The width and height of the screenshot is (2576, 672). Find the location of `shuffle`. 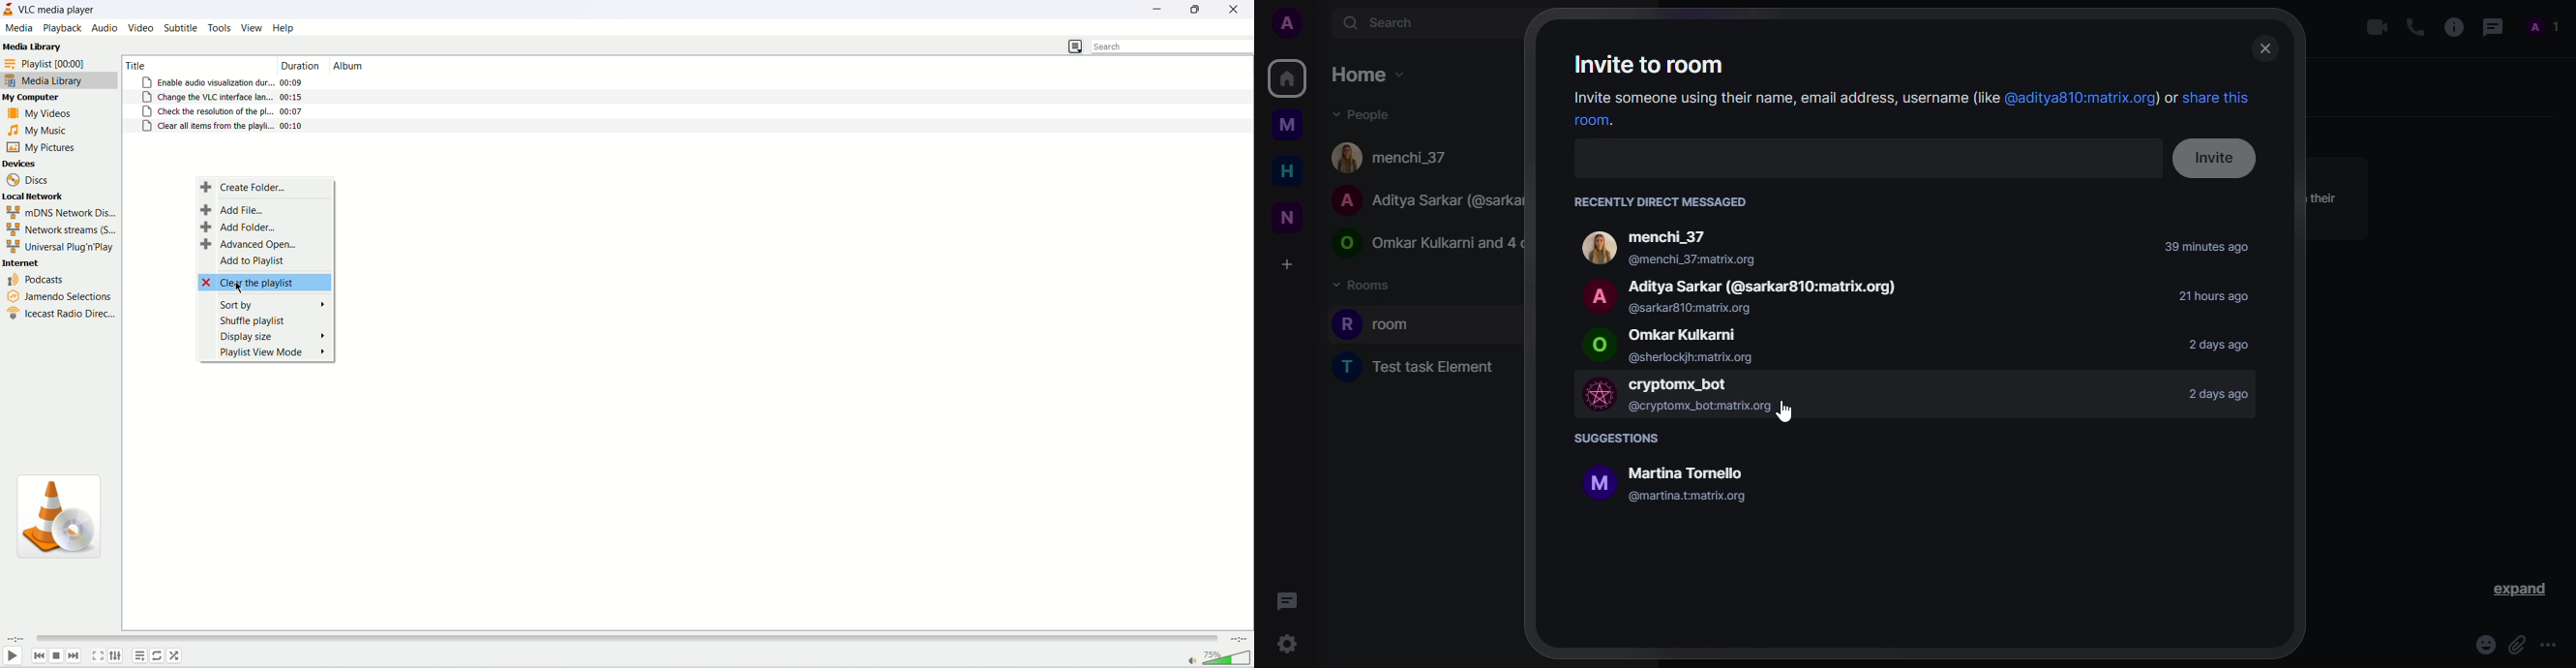

shuffle is located at coordinates (177, 656).